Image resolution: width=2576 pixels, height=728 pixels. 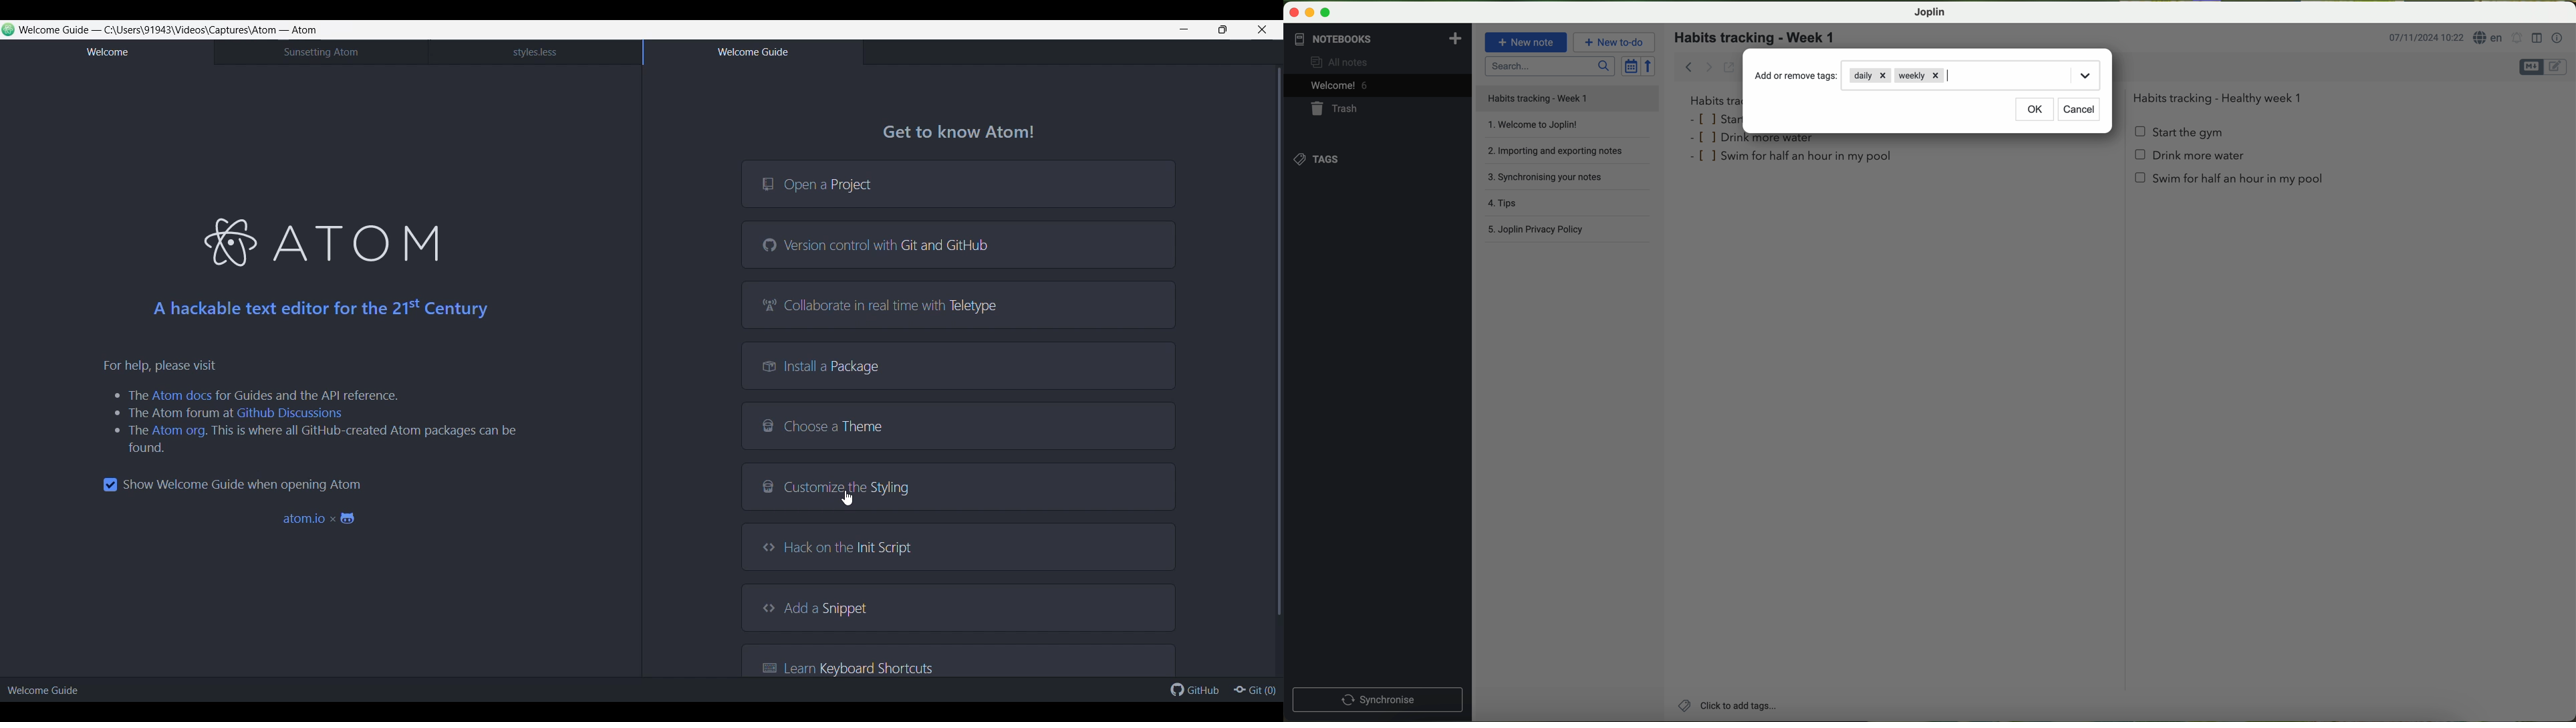 What do you see at coordinates (1870, 75) in the screenshot?
I see `daily tag` at bounding box center [1870, 75].